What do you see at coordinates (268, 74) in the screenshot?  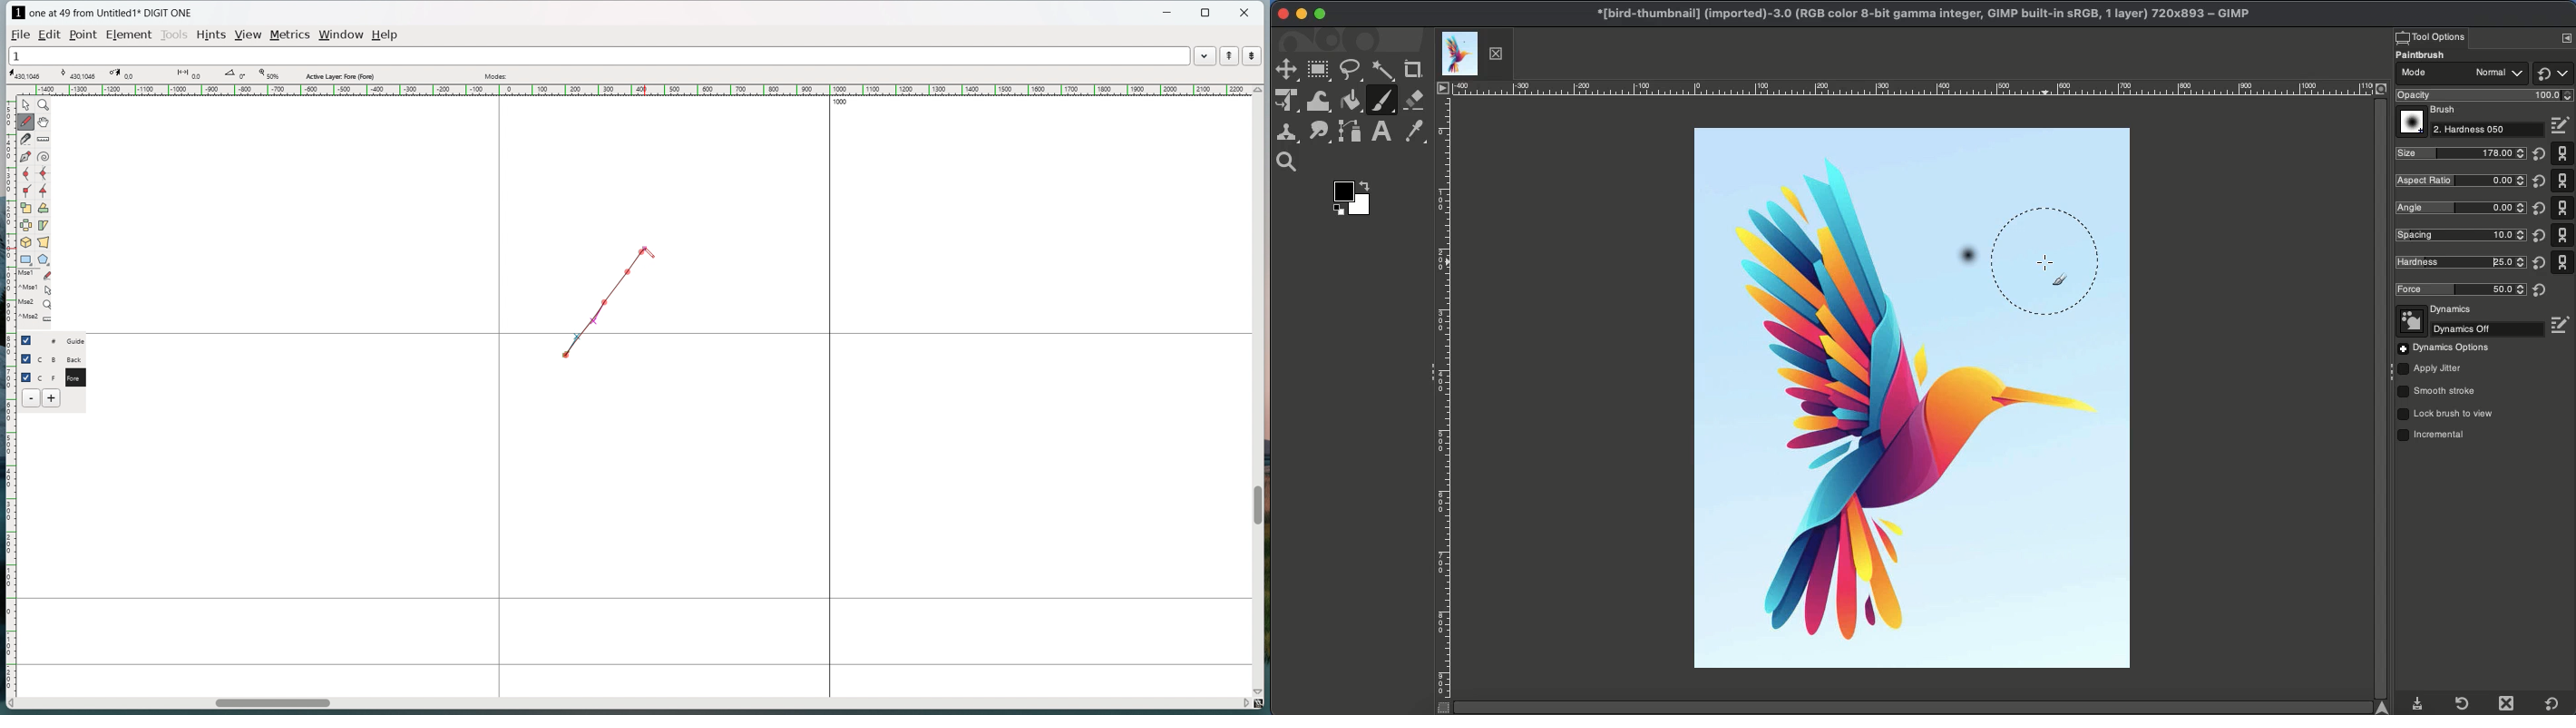 I see `Zoom level ` at bounding box center [268, 74].